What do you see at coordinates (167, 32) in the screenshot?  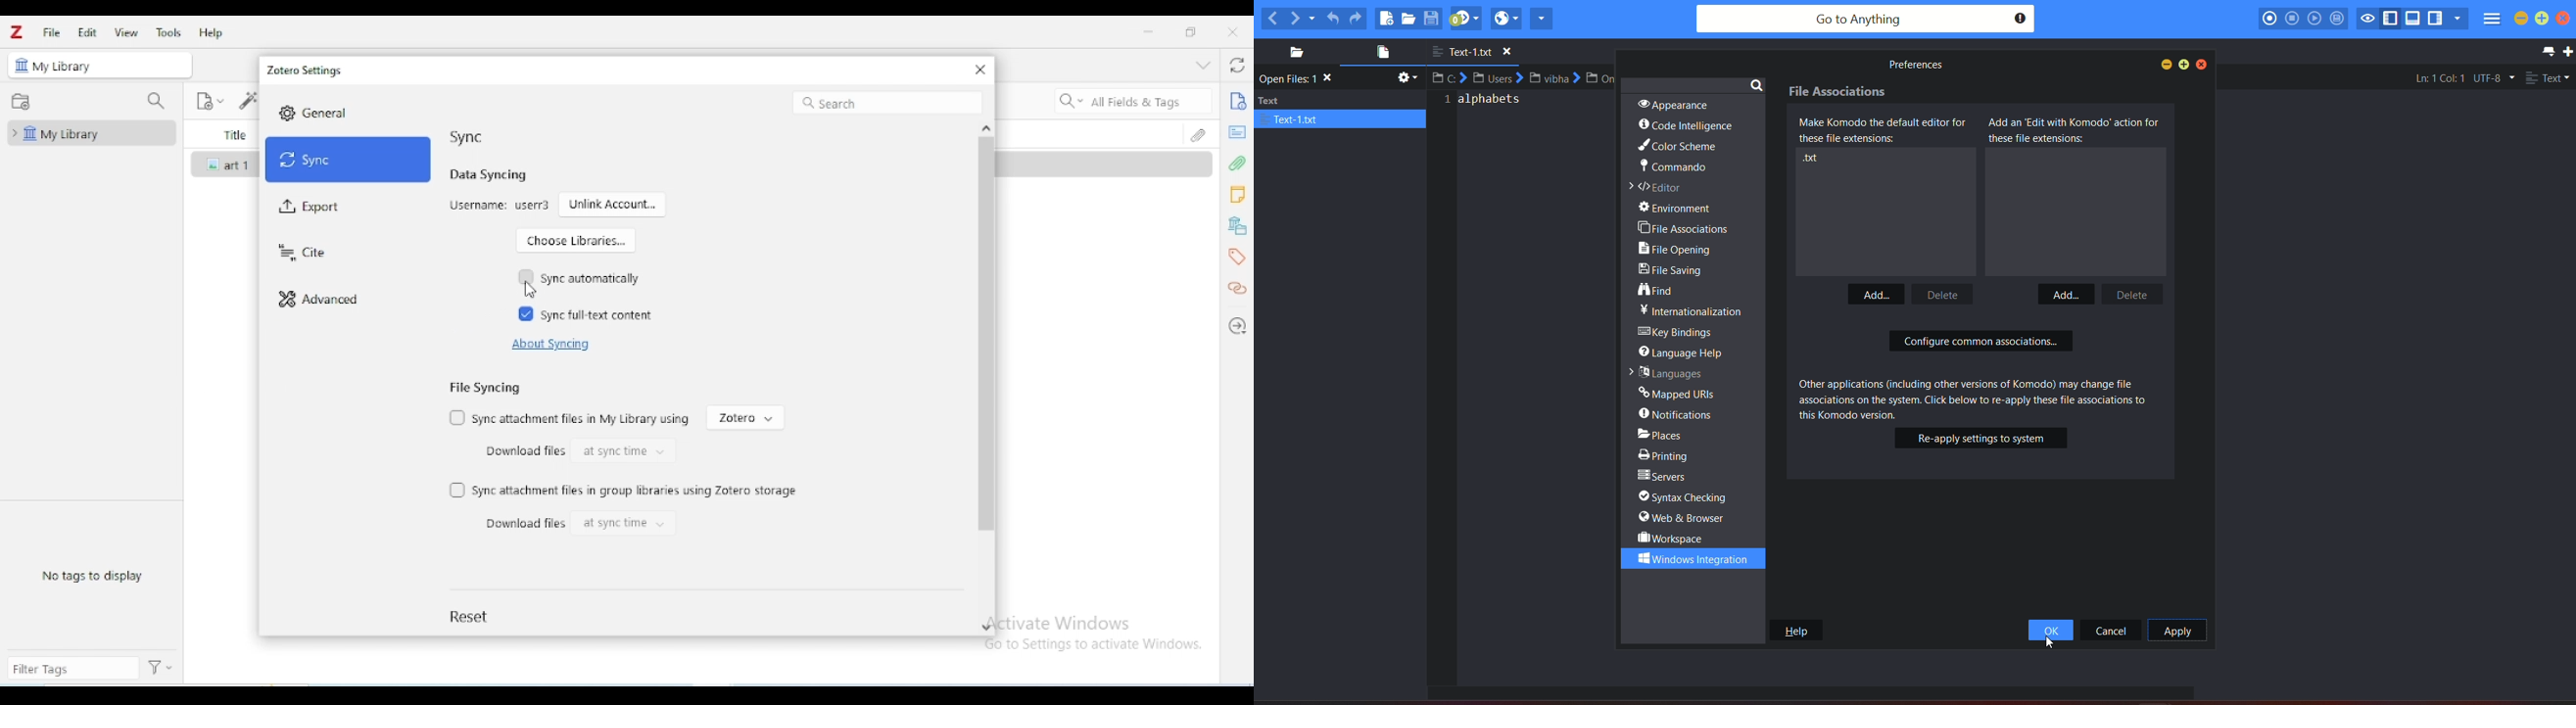 I see `tools` at bounding box center [167, 32].